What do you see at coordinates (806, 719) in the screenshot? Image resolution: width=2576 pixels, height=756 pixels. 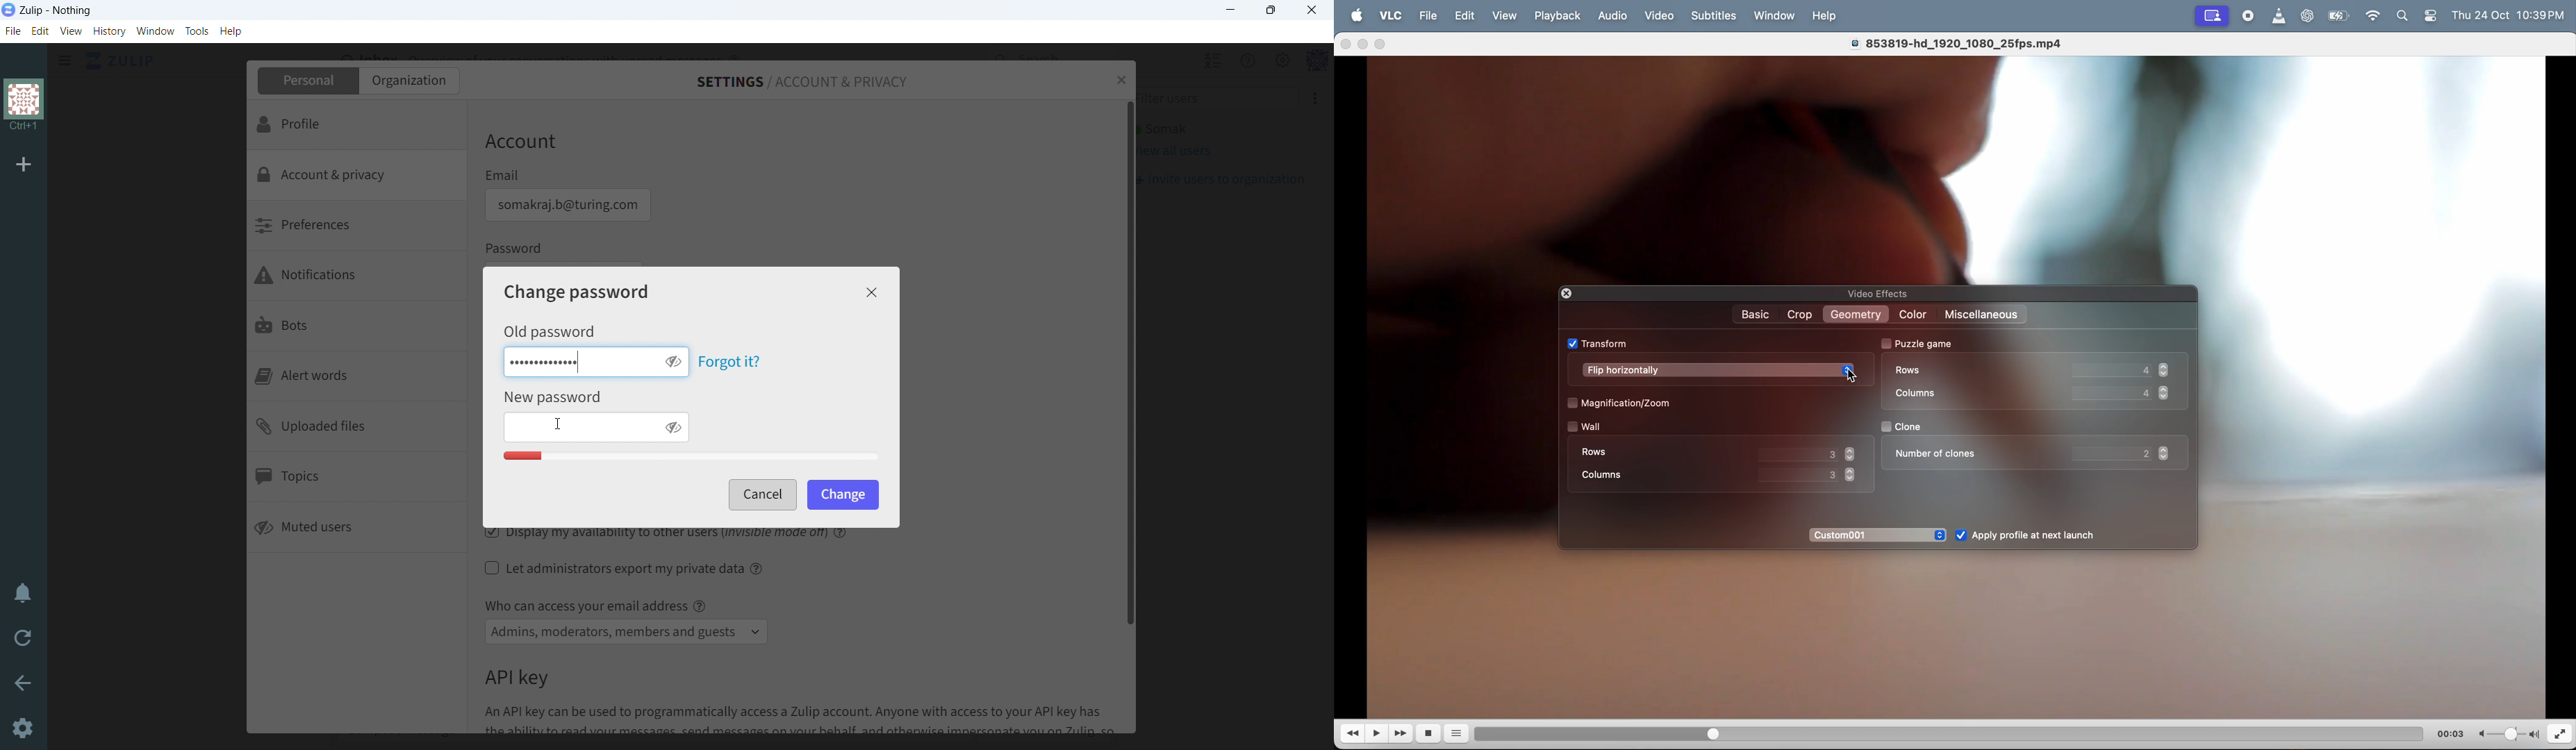 I see `An API key can be used to programmatically access a Zulip account. Anyone with access to your API key has` at bounding box center [806, 719].